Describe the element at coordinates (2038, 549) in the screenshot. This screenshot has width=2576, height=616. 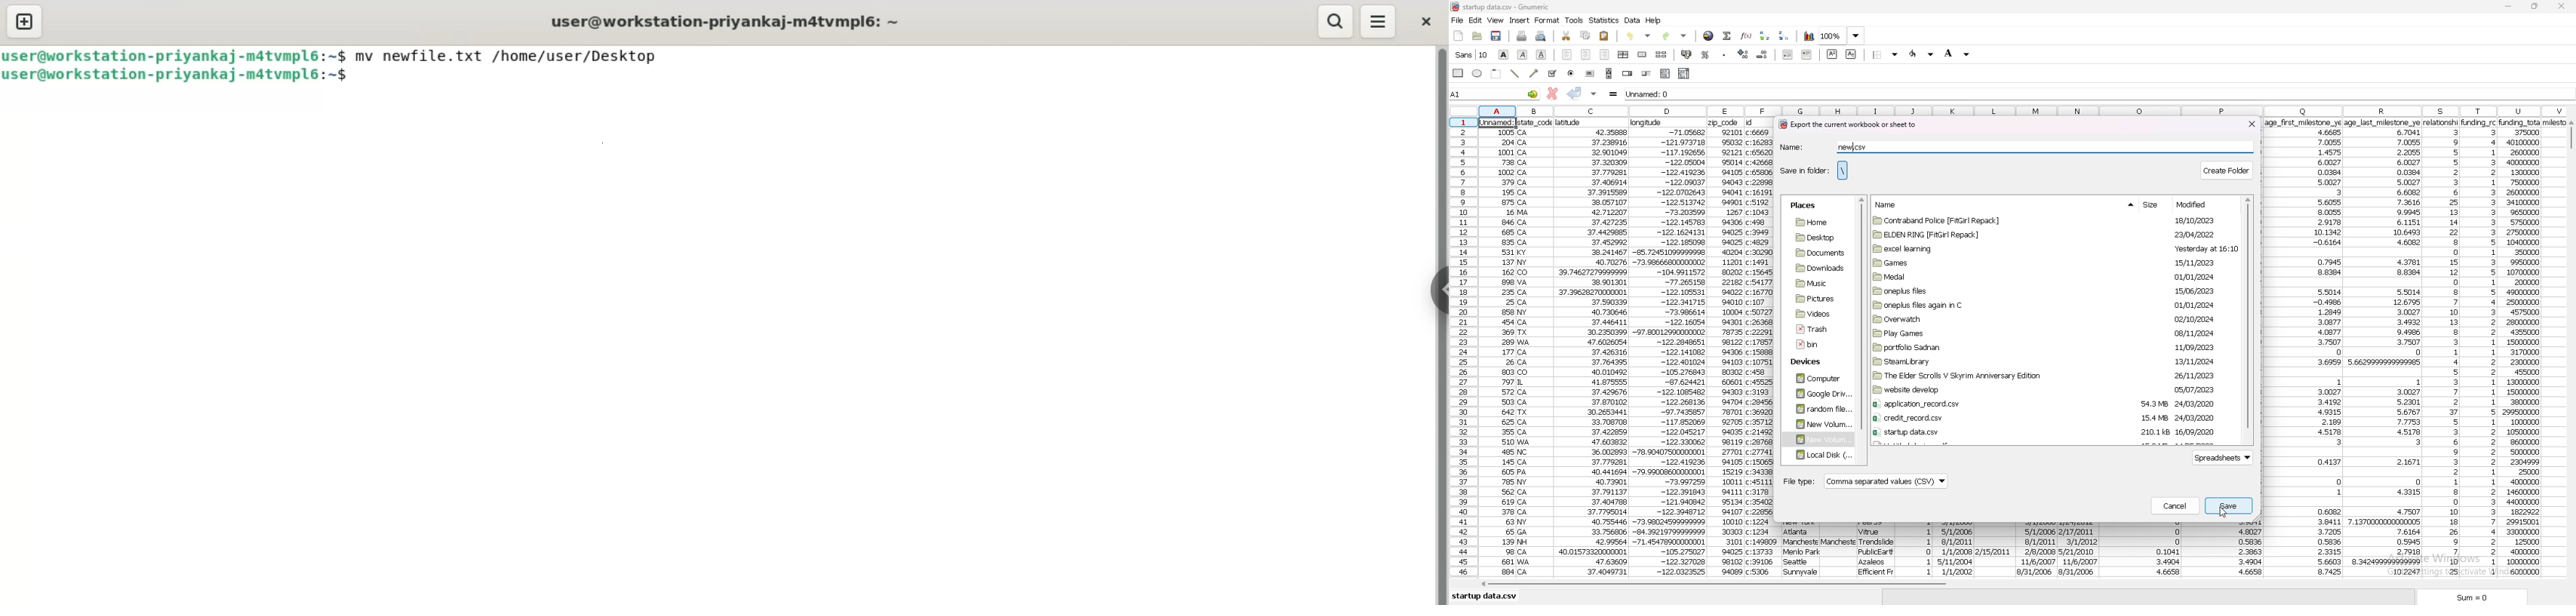
I see `data` at that location.